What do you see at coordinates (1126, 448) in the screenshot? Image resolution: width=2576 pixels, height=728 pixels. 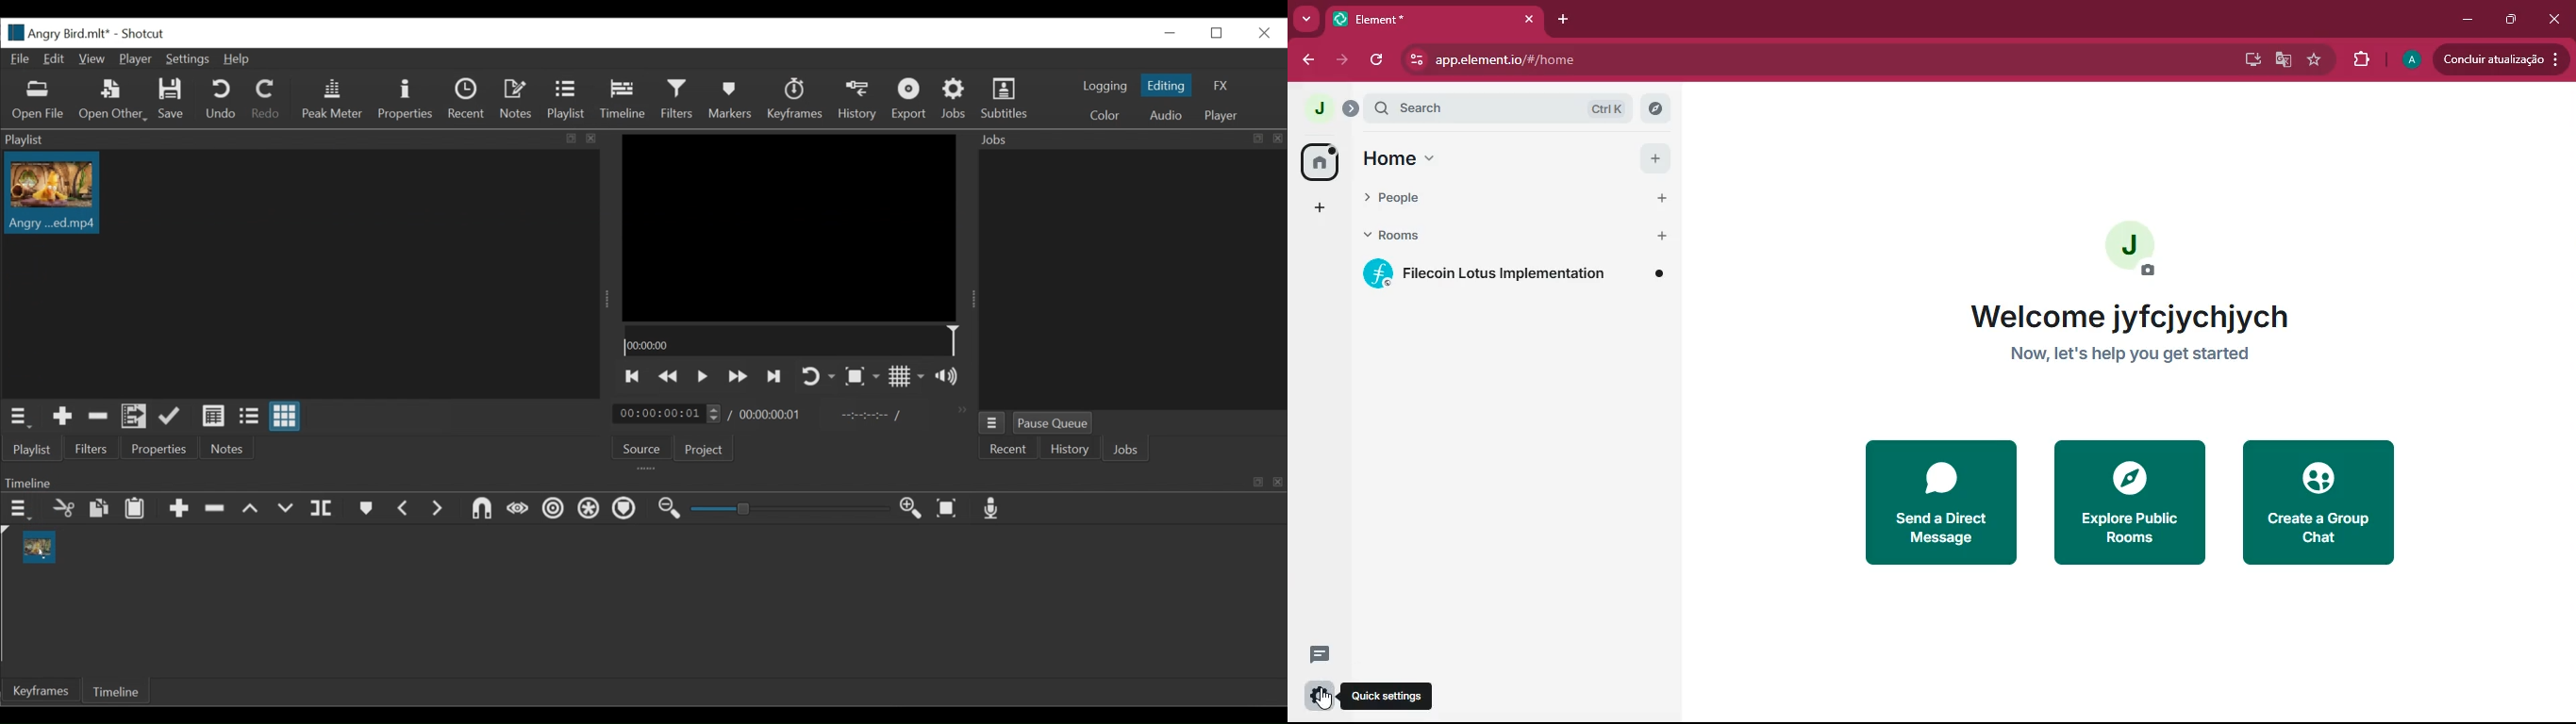 I see `Jobs` at bounding box center [1126, 448].